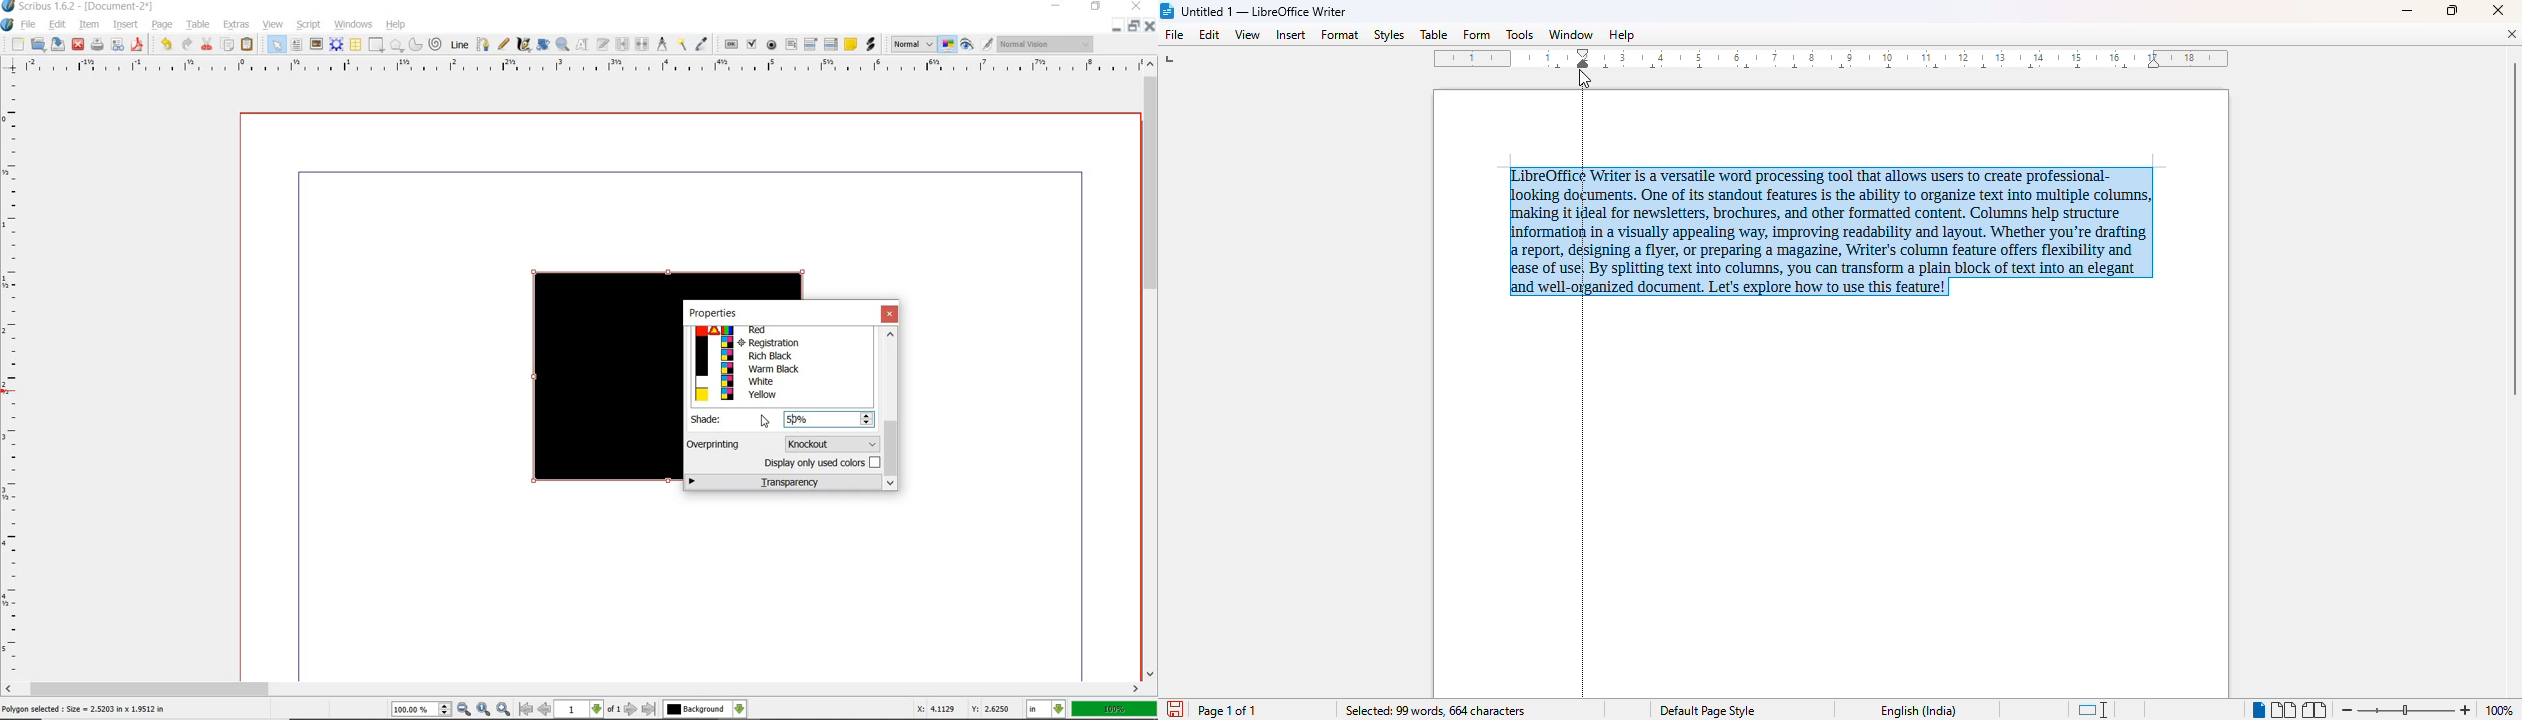 This screenshot has width=2548, height=728. What do you see at coordinates (2284, 710) in the screenshot?
I see `multi-page view` at bounding box center [2284, 710].